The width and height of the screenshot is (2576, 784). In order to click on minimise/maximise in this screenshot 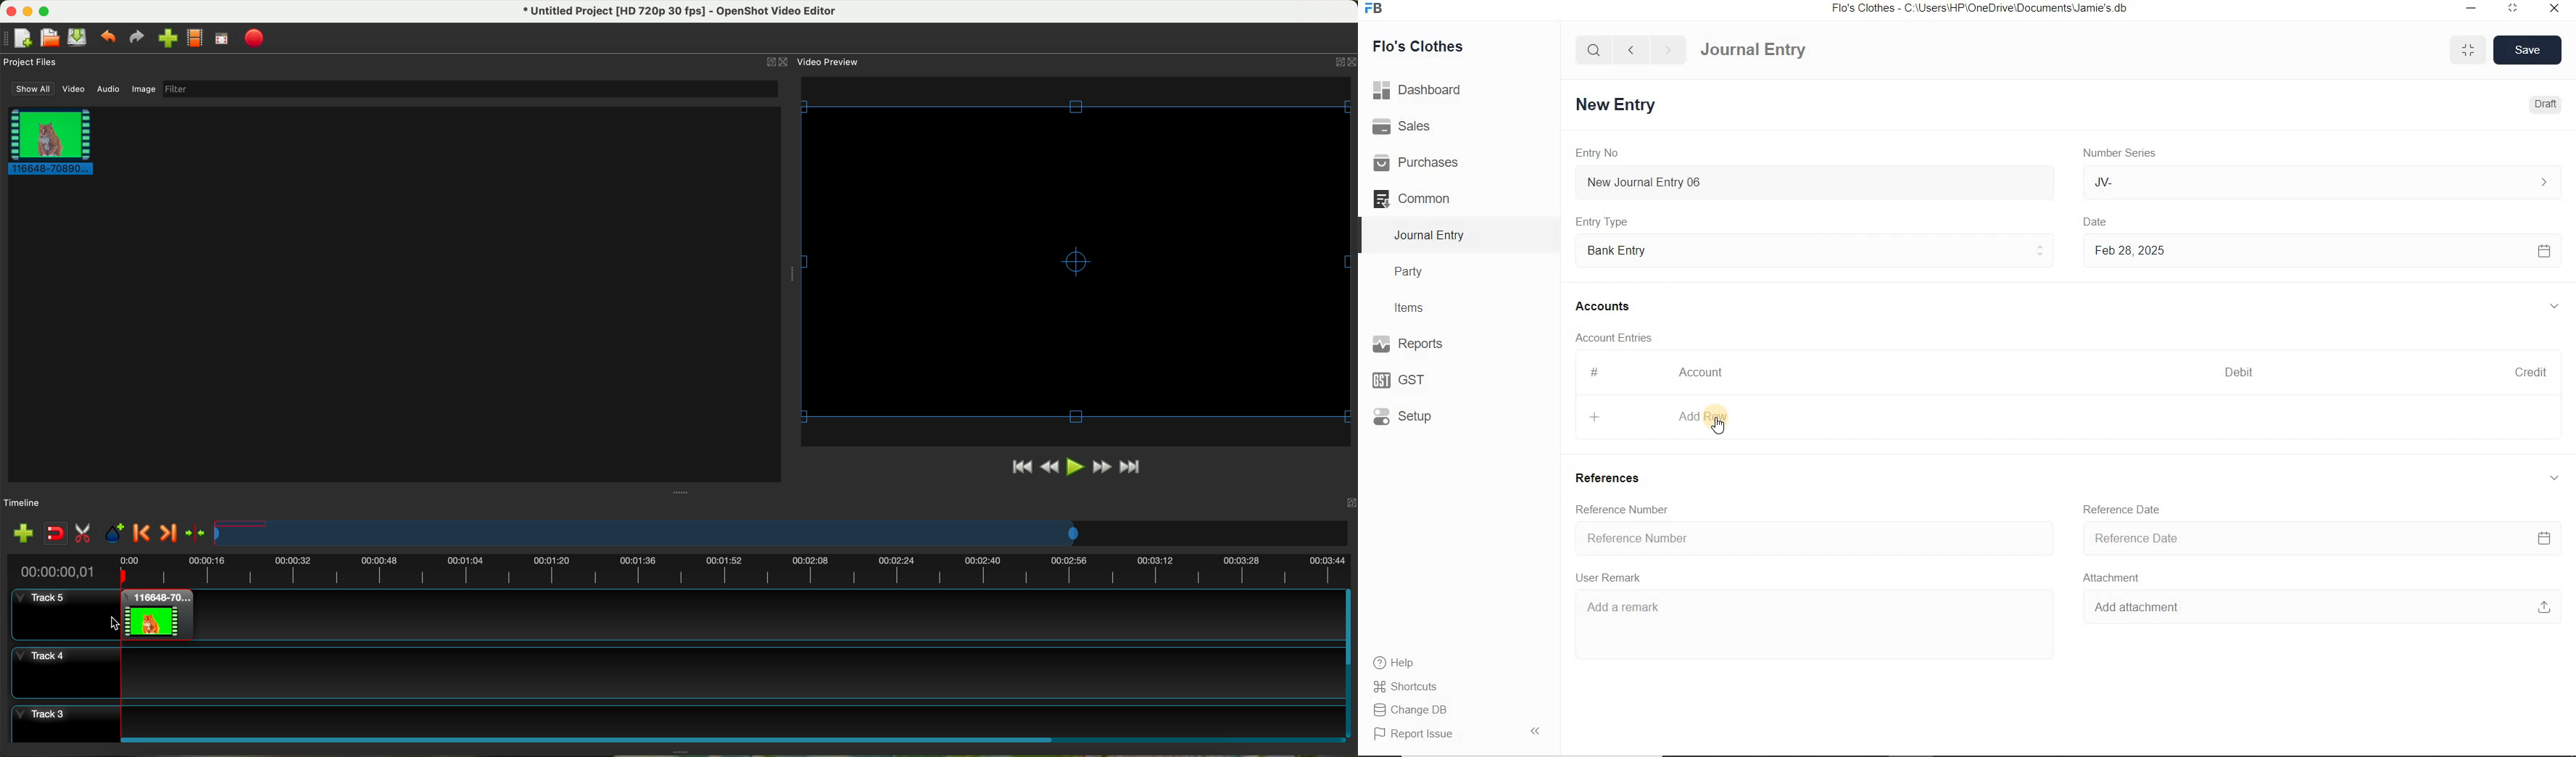, I will do `click(2469, 51)`.